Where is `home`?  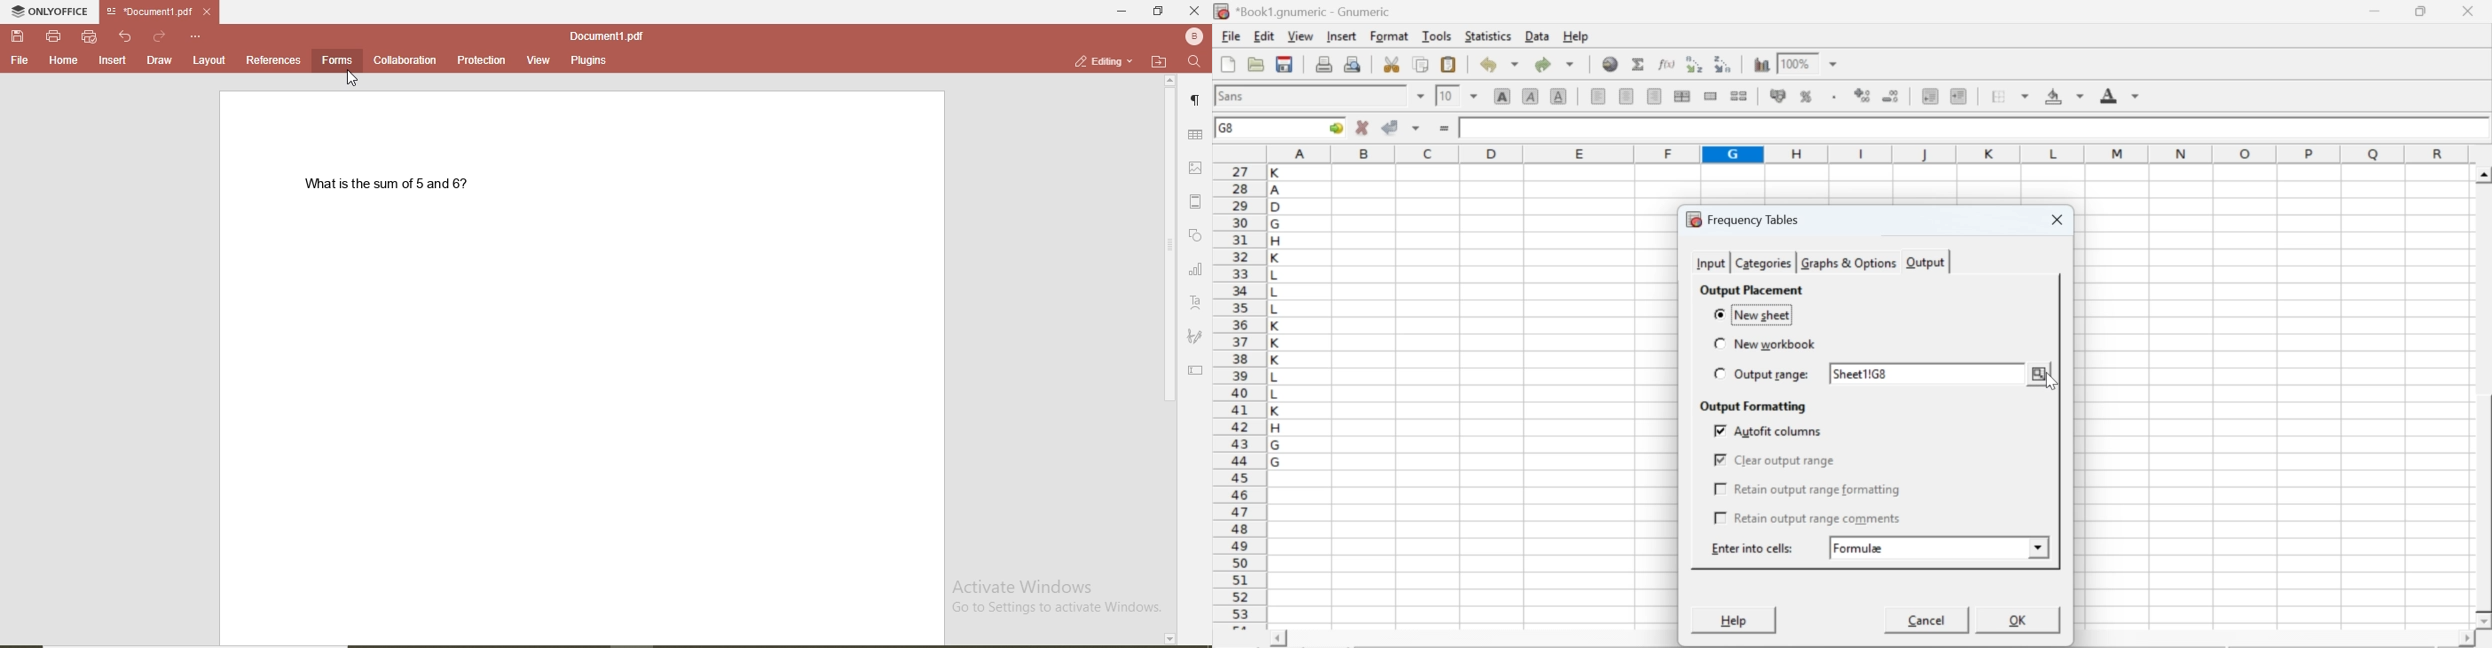
home is located at coordinates (65, 61).